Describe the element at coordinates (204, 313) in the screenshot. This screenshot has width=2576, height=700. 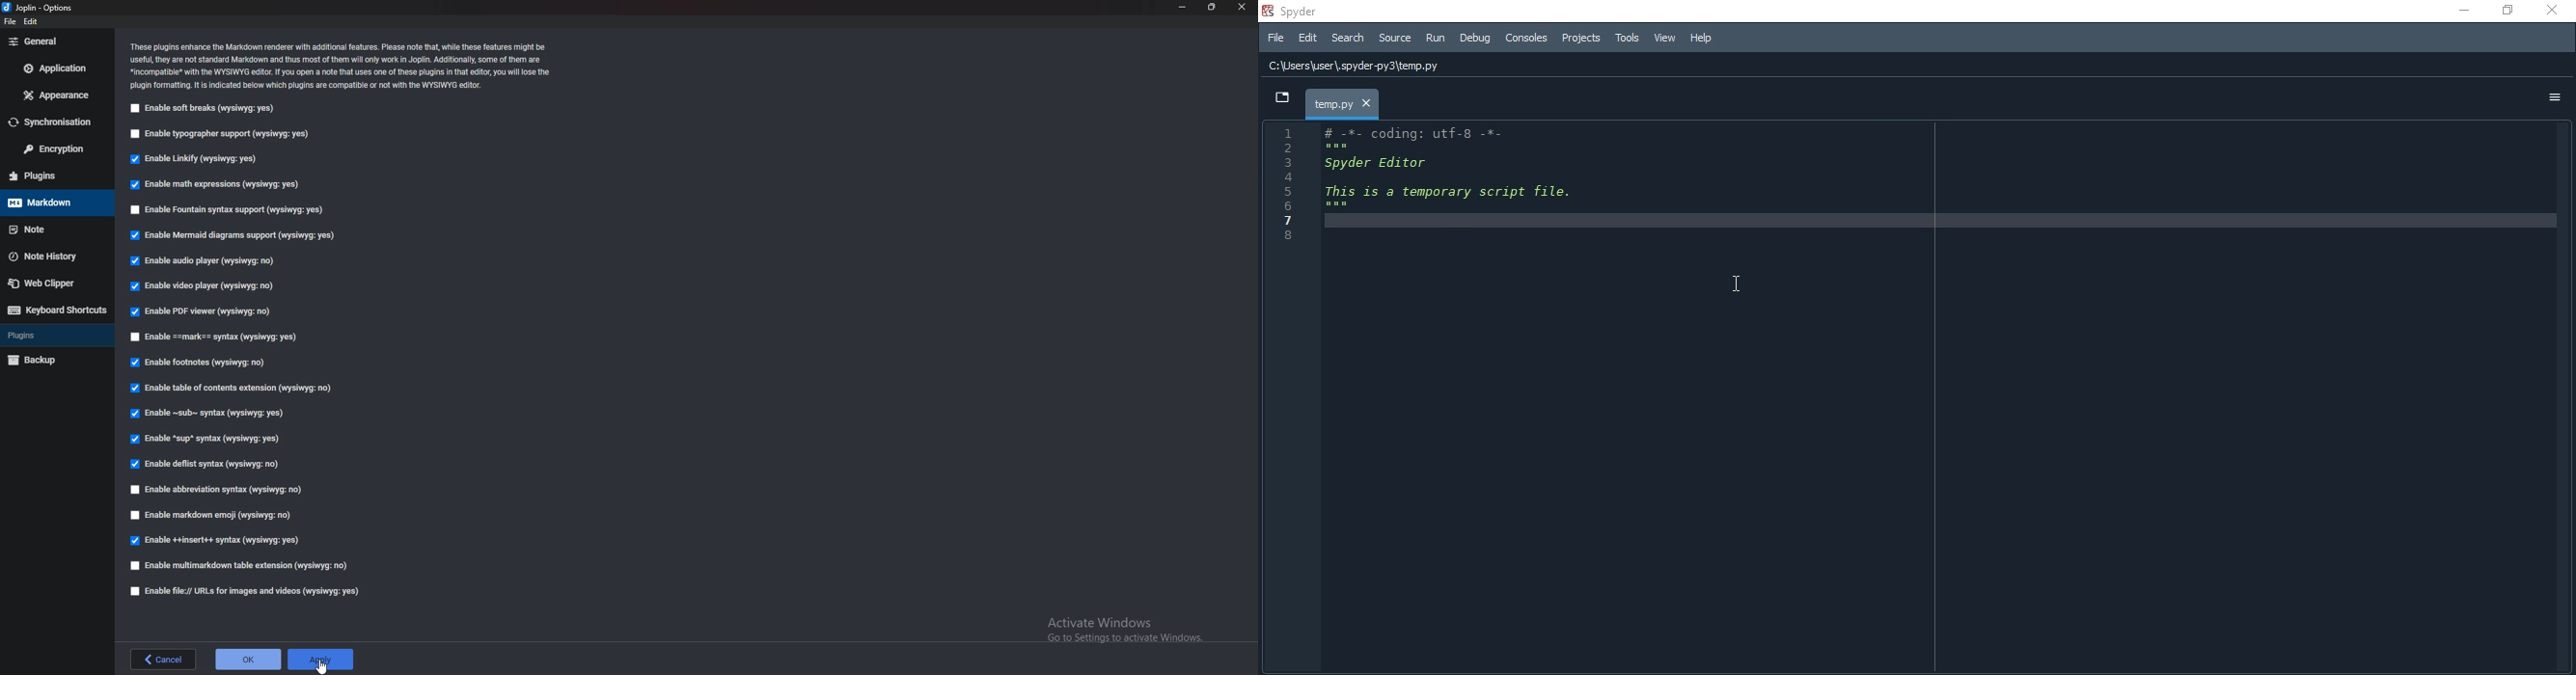
I see `enable PDF viewer` at that location.